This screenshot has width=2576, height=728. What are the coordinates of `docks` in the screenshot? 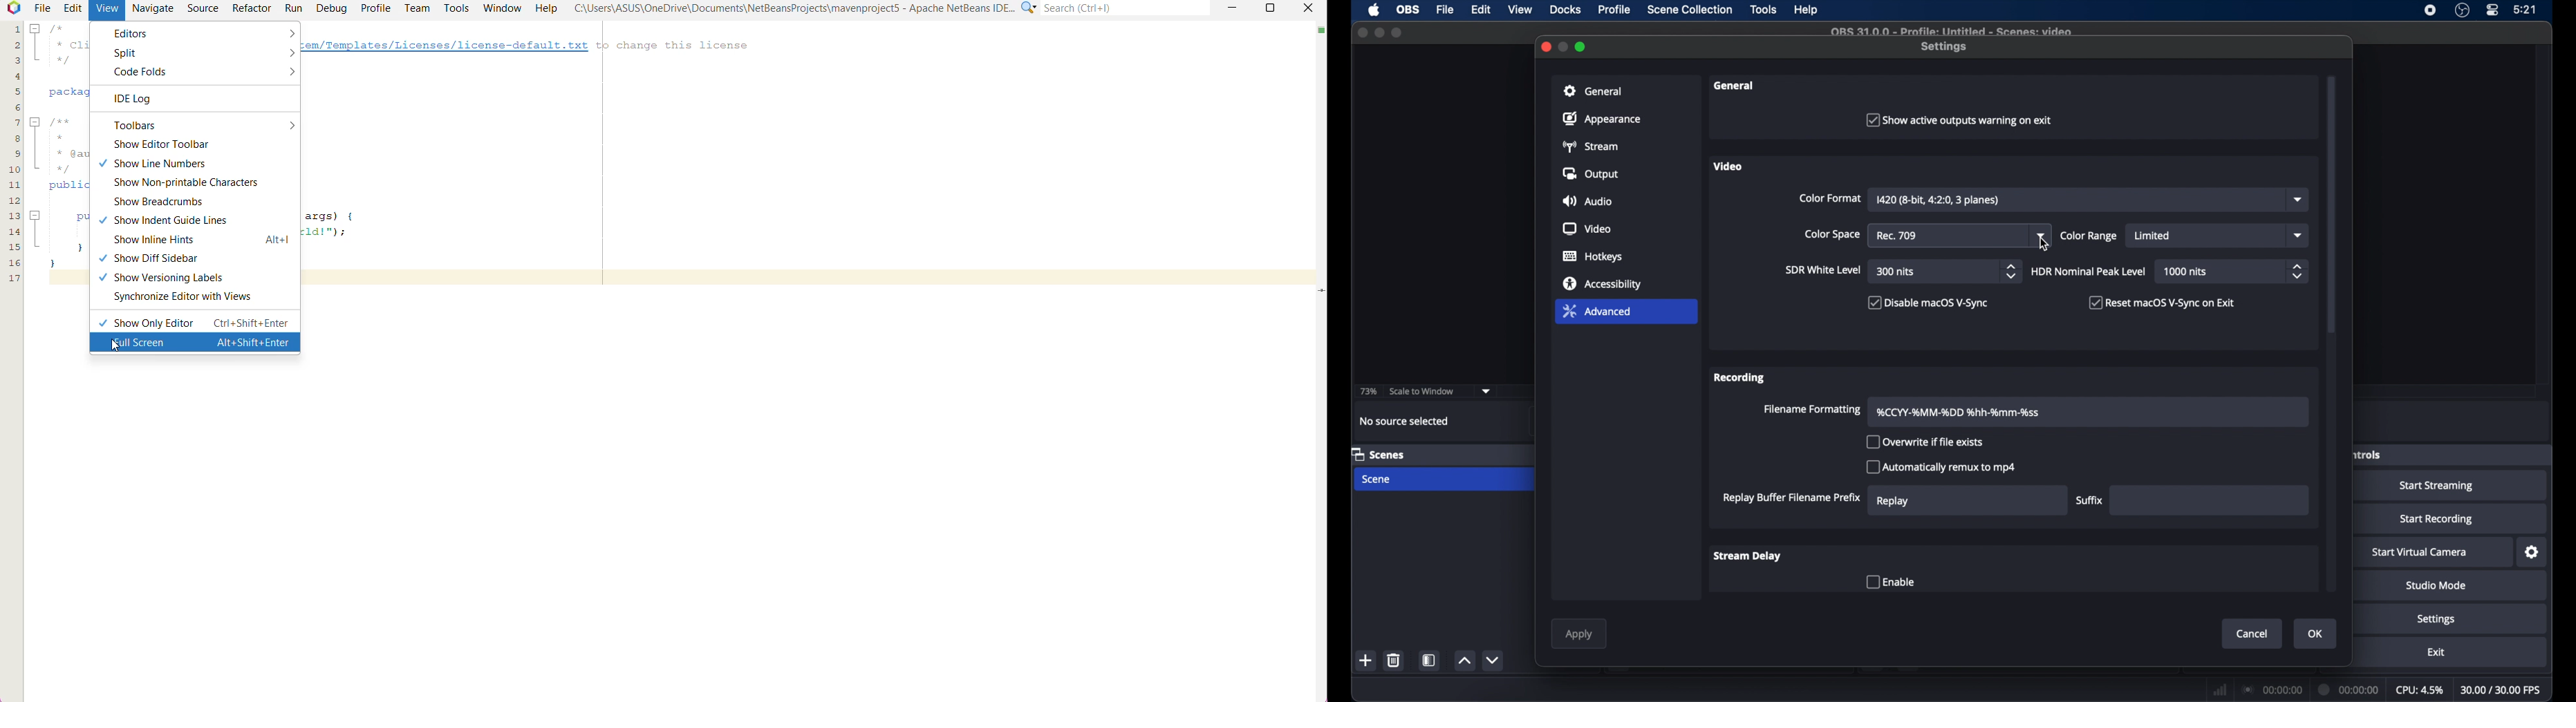 It's located at (1565, 10).